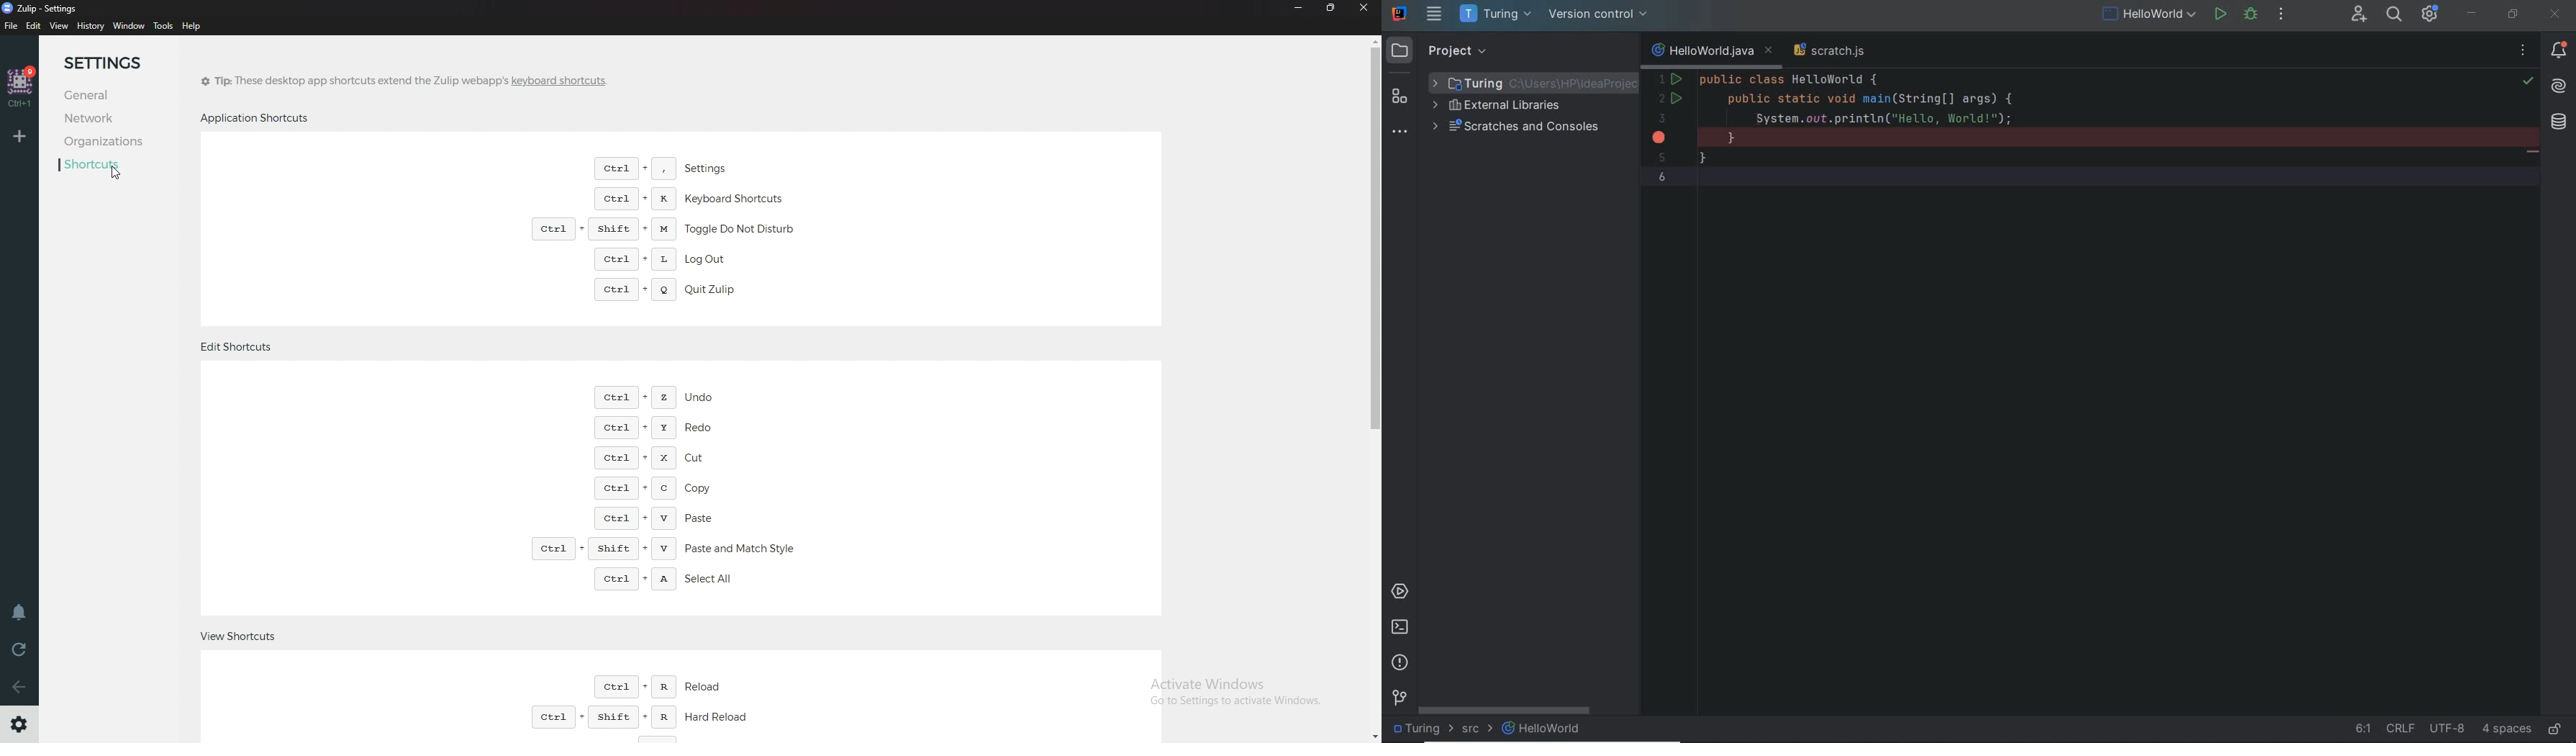  I want to click on IDE and Project Settings, so click(2432, 13).